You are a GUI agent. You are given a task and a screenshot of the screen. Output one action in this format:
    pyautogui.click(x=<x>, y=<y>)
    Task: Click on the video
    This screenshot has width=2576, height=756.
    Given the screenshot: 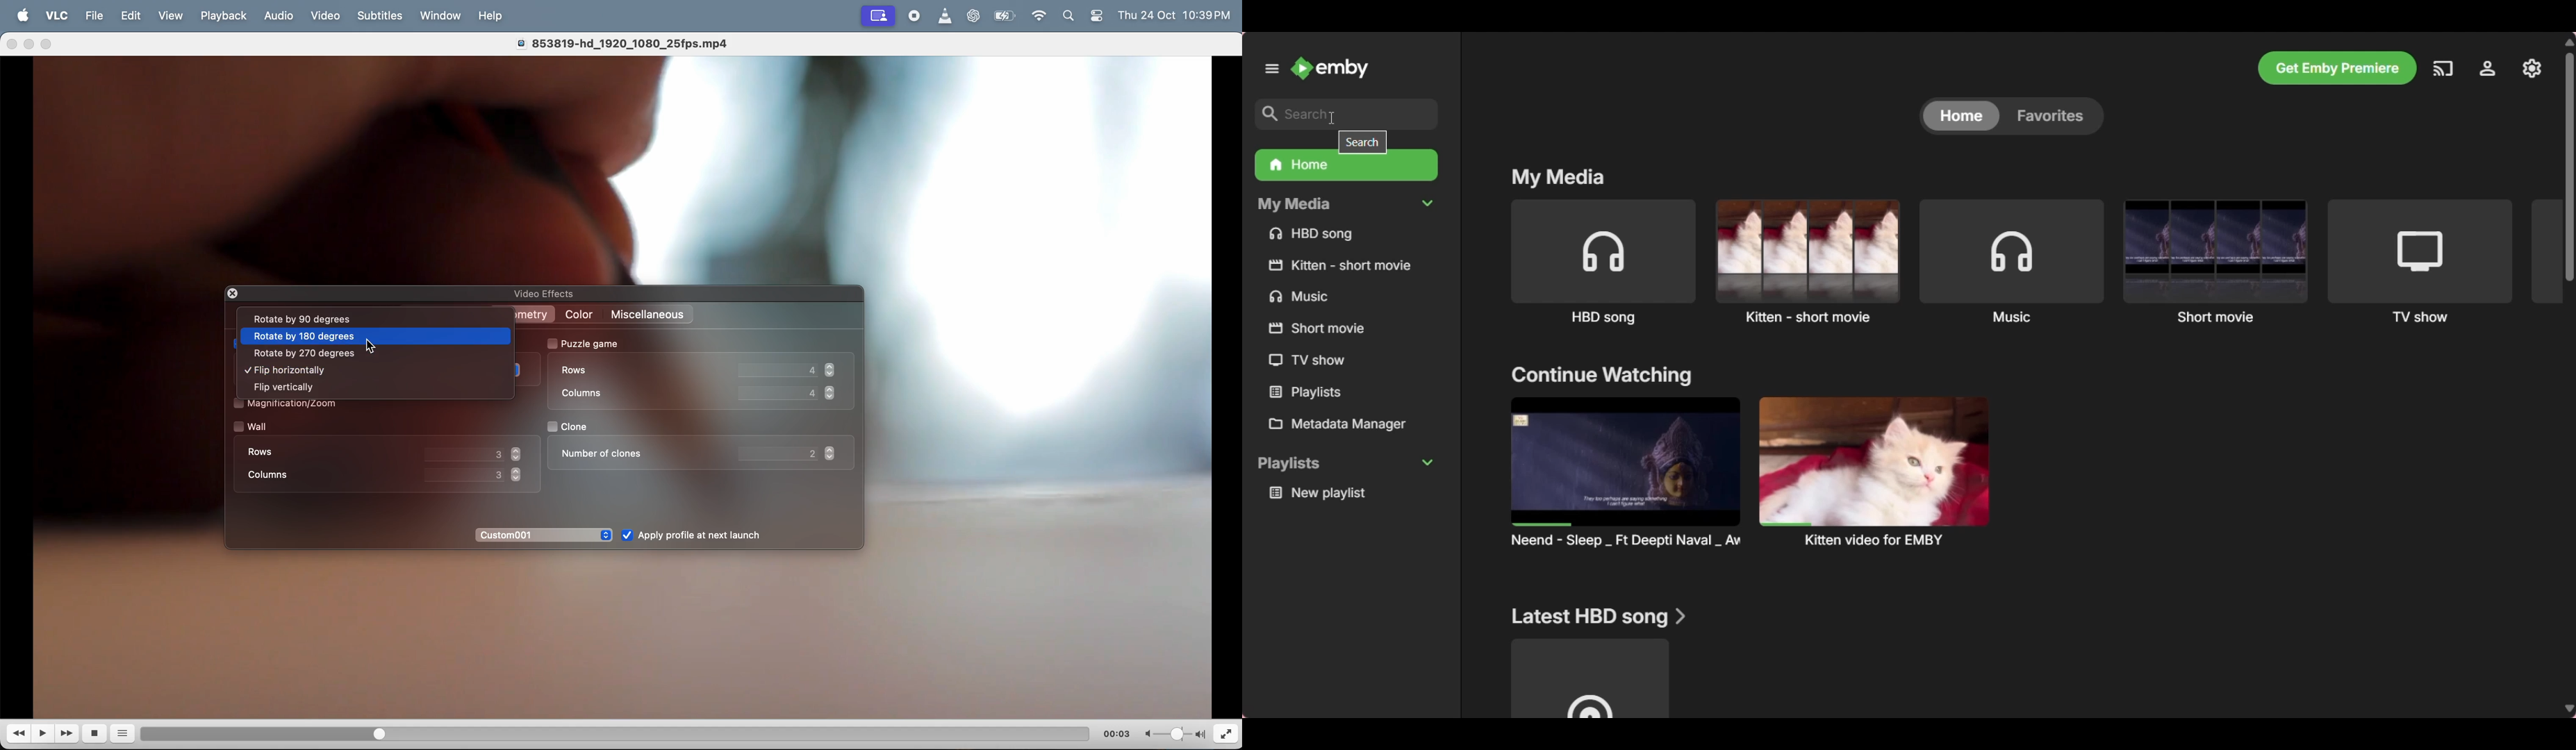 What is the action you would take?
    pyautogui.click(x=326, y=14)
    